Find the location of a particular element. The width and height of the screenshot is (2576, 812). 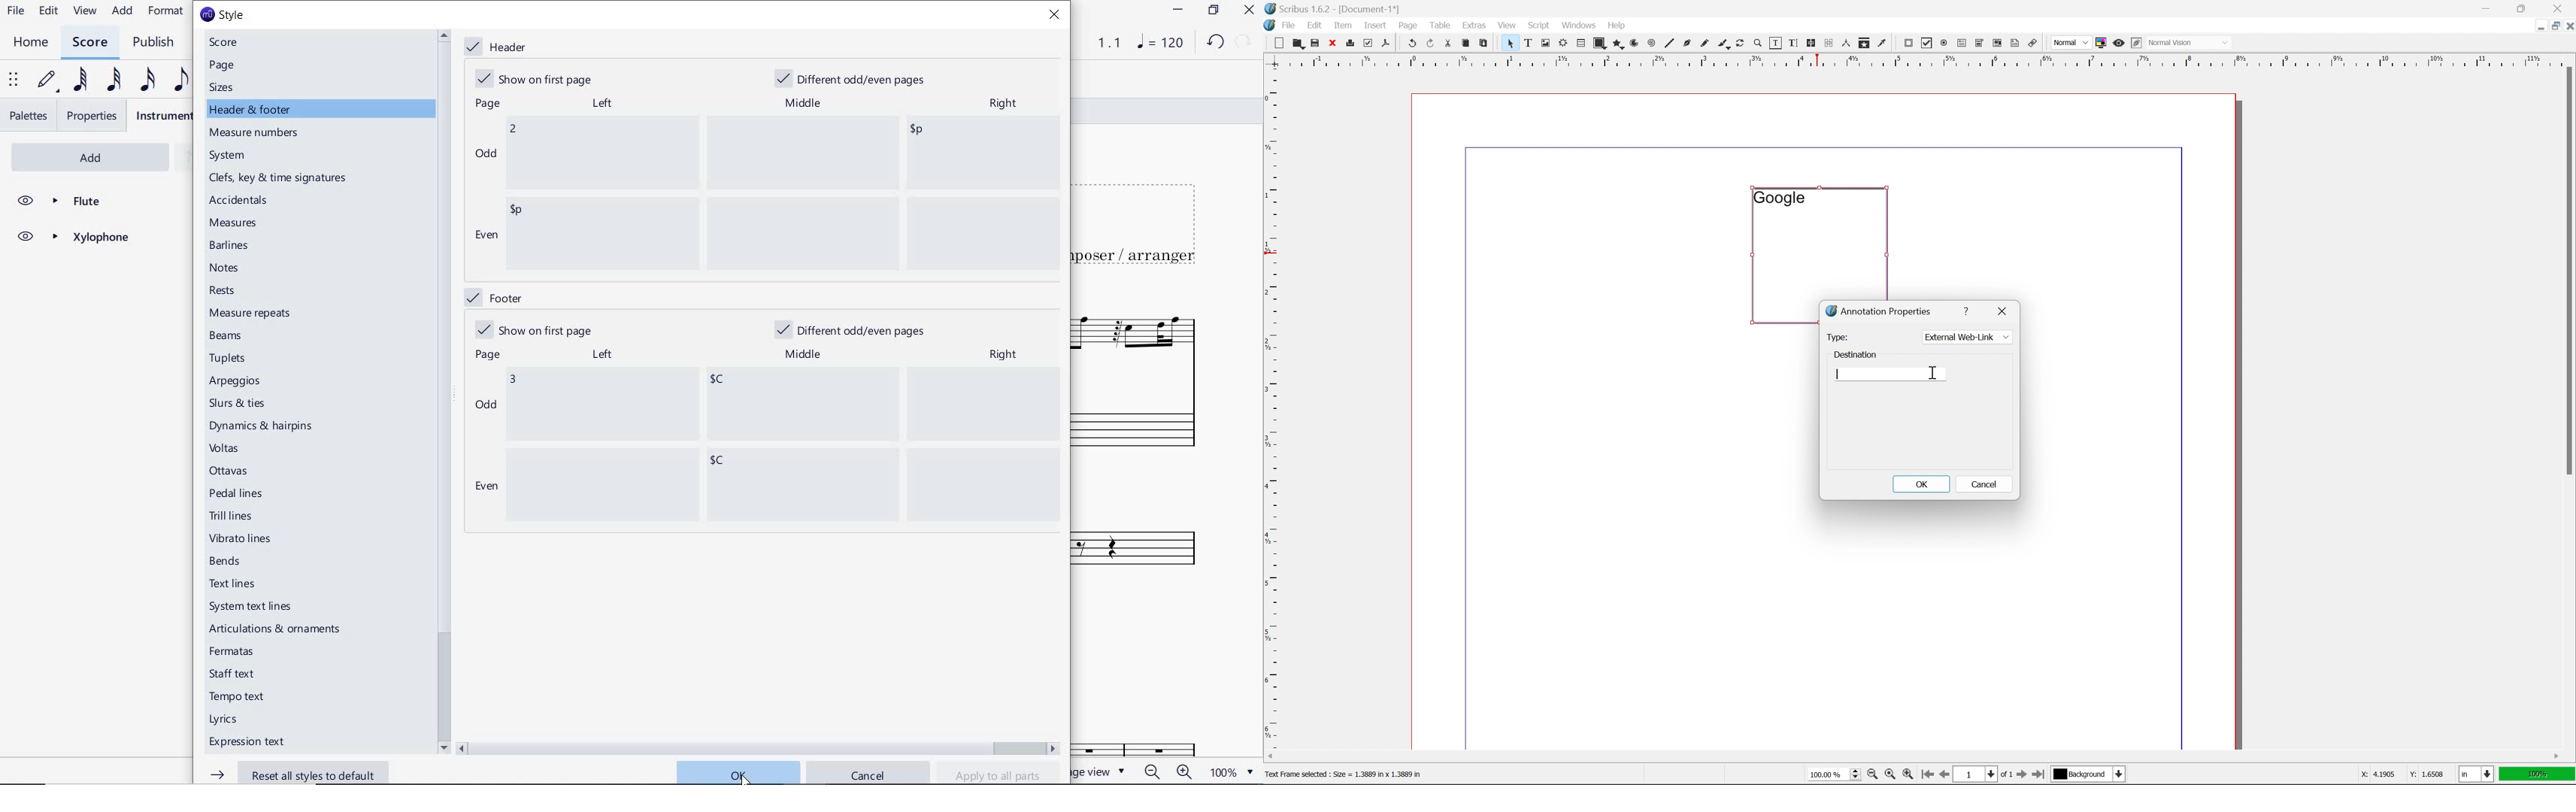

minimize is located at coordinates (2535, 25).